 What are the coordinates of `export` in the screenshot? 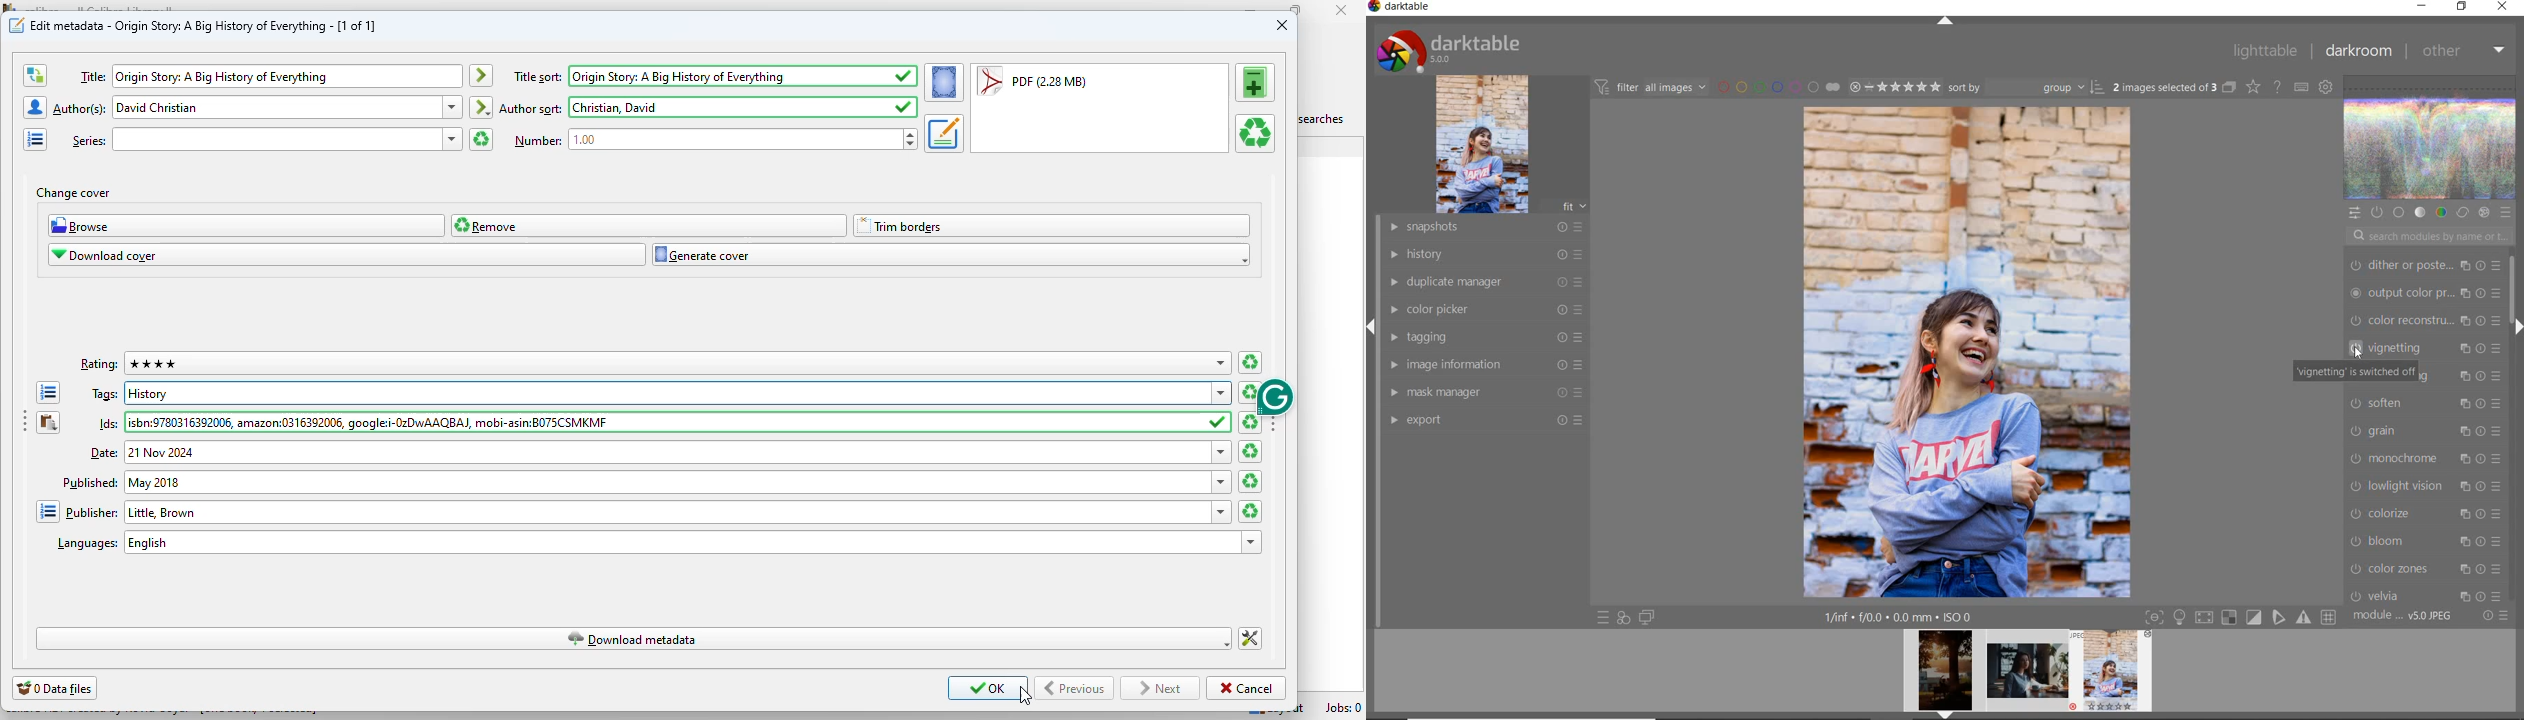 It's located at (1485, 419).